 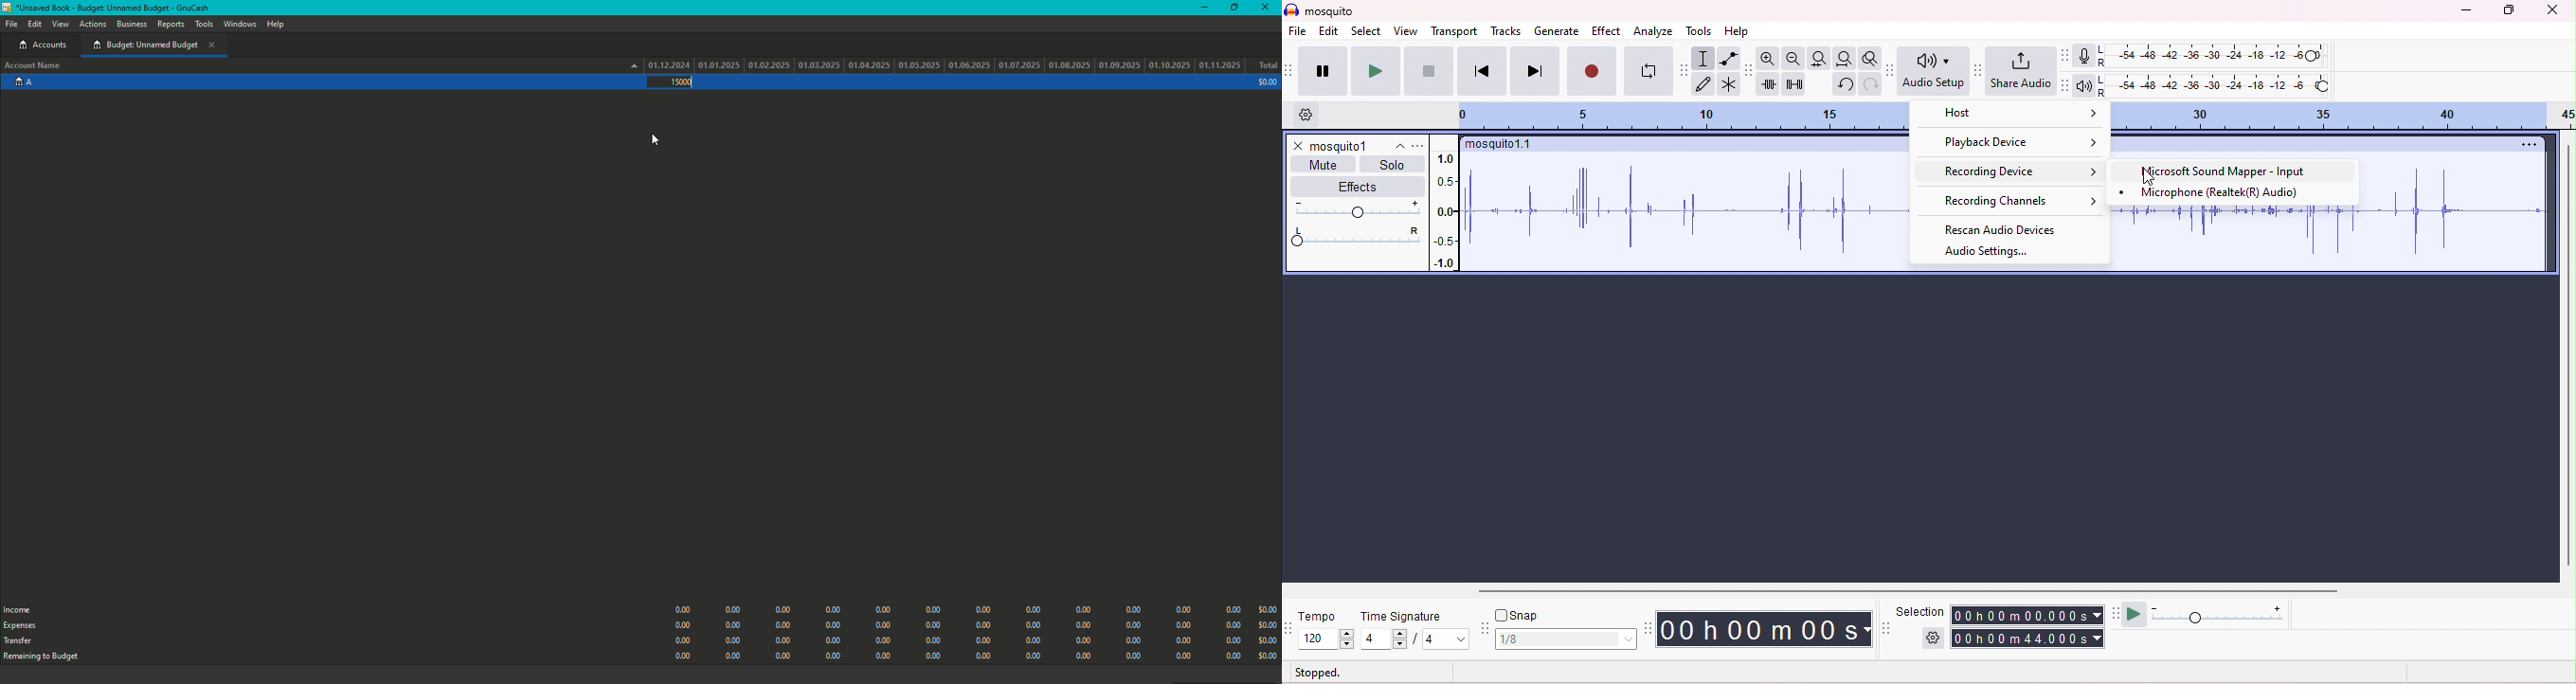 What do you see at coordinates (2027, 639) in the screenshot?
I see `total time` at bounding box center [2027, 639].